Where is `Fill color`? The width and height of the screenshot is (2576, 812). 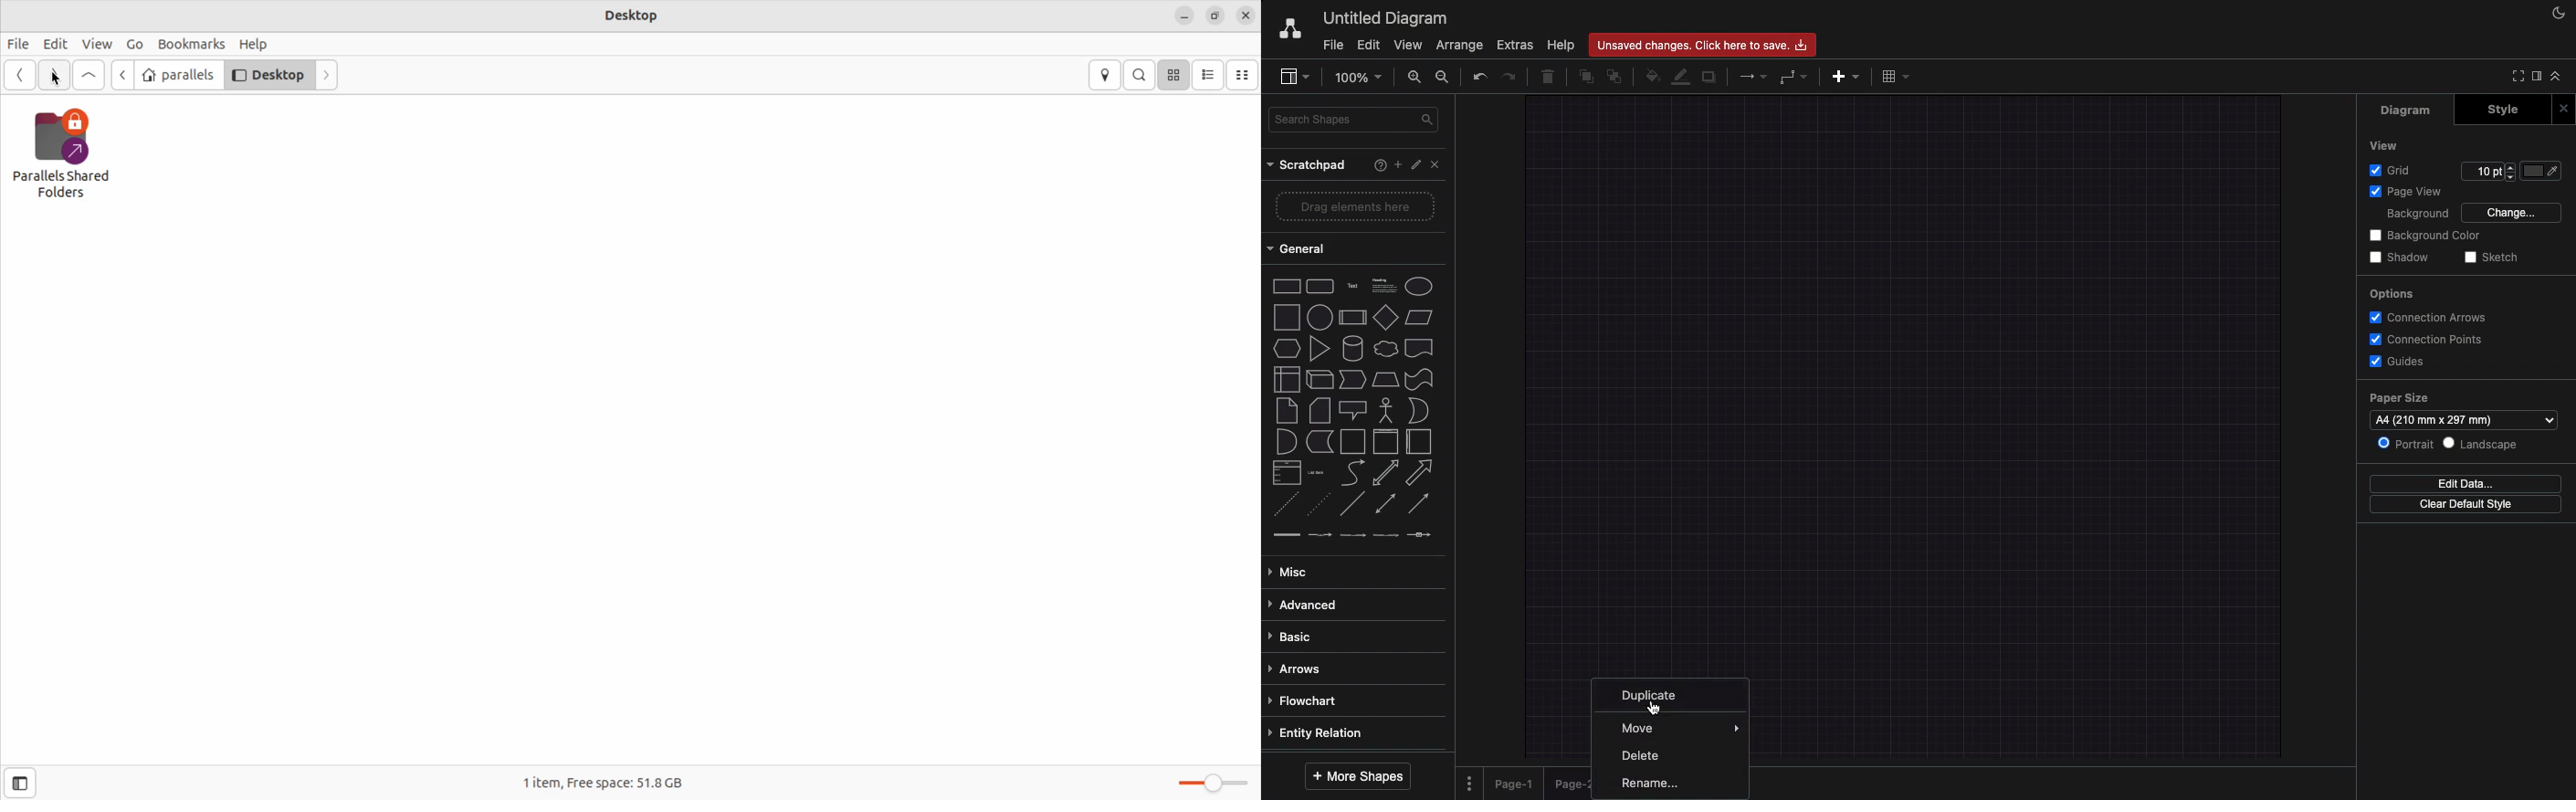
Fill color is located at coordinates (1651, 77).